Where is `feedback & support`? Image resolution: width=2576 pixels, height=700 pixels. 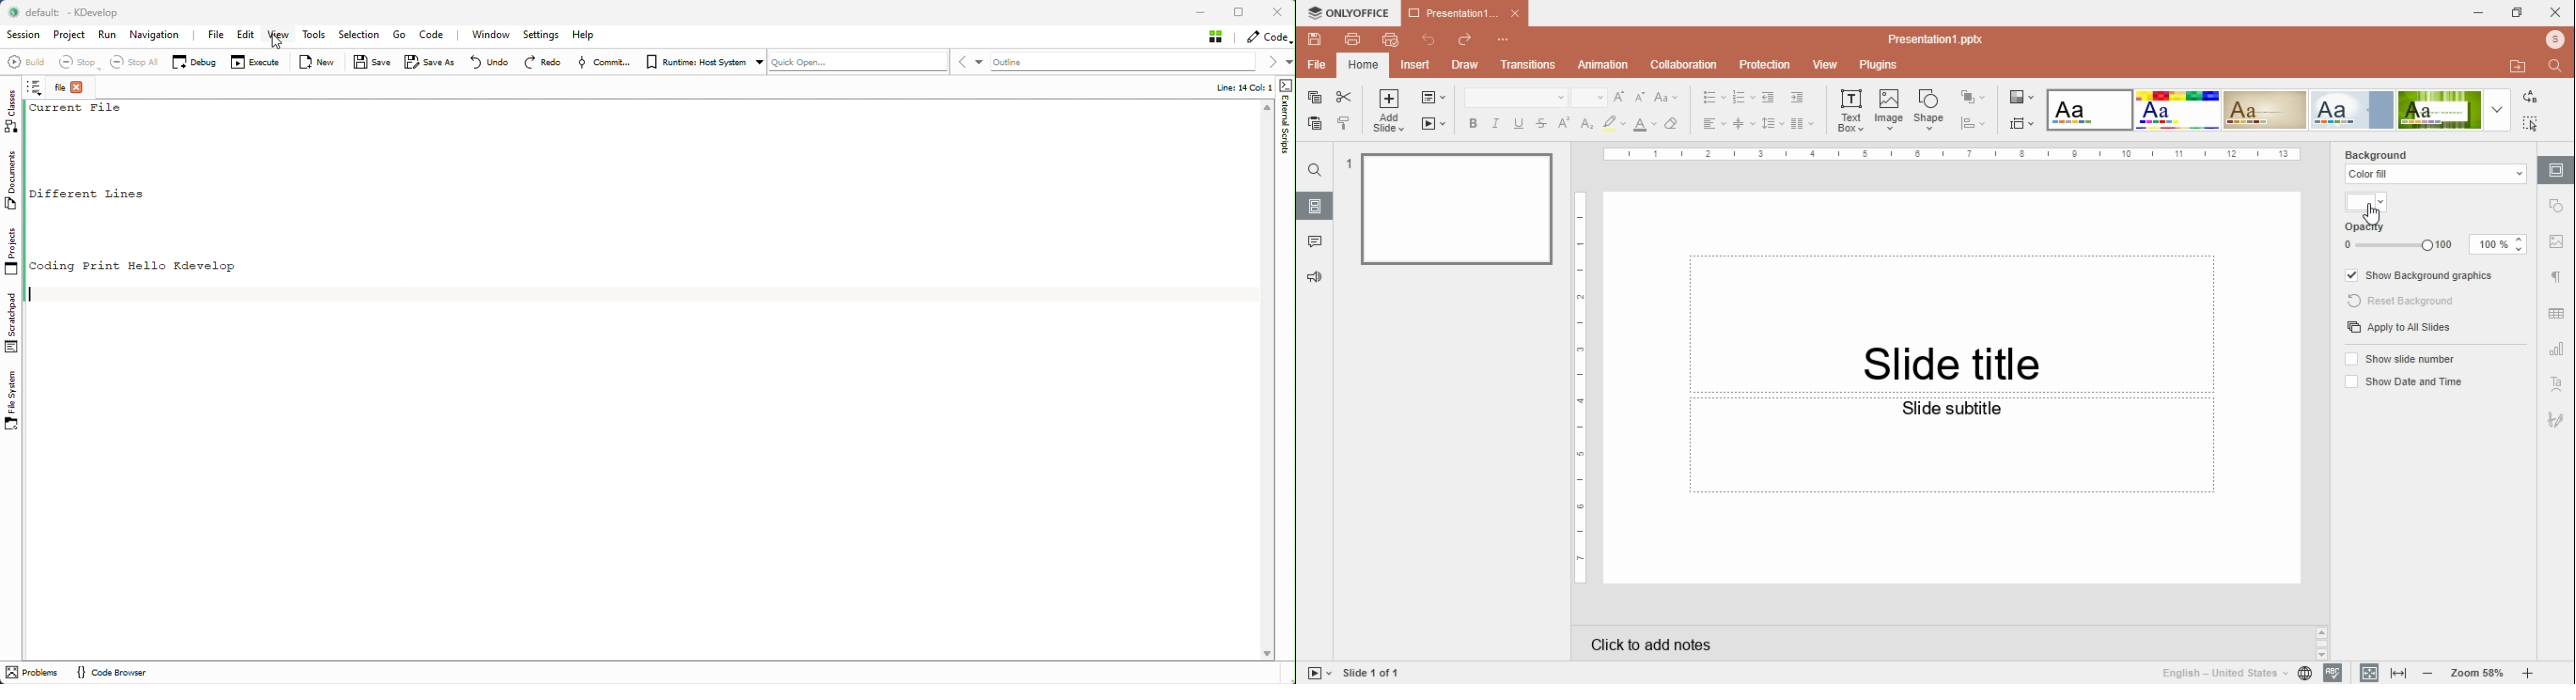
feedback & support is located at coordinates (1312, 277).